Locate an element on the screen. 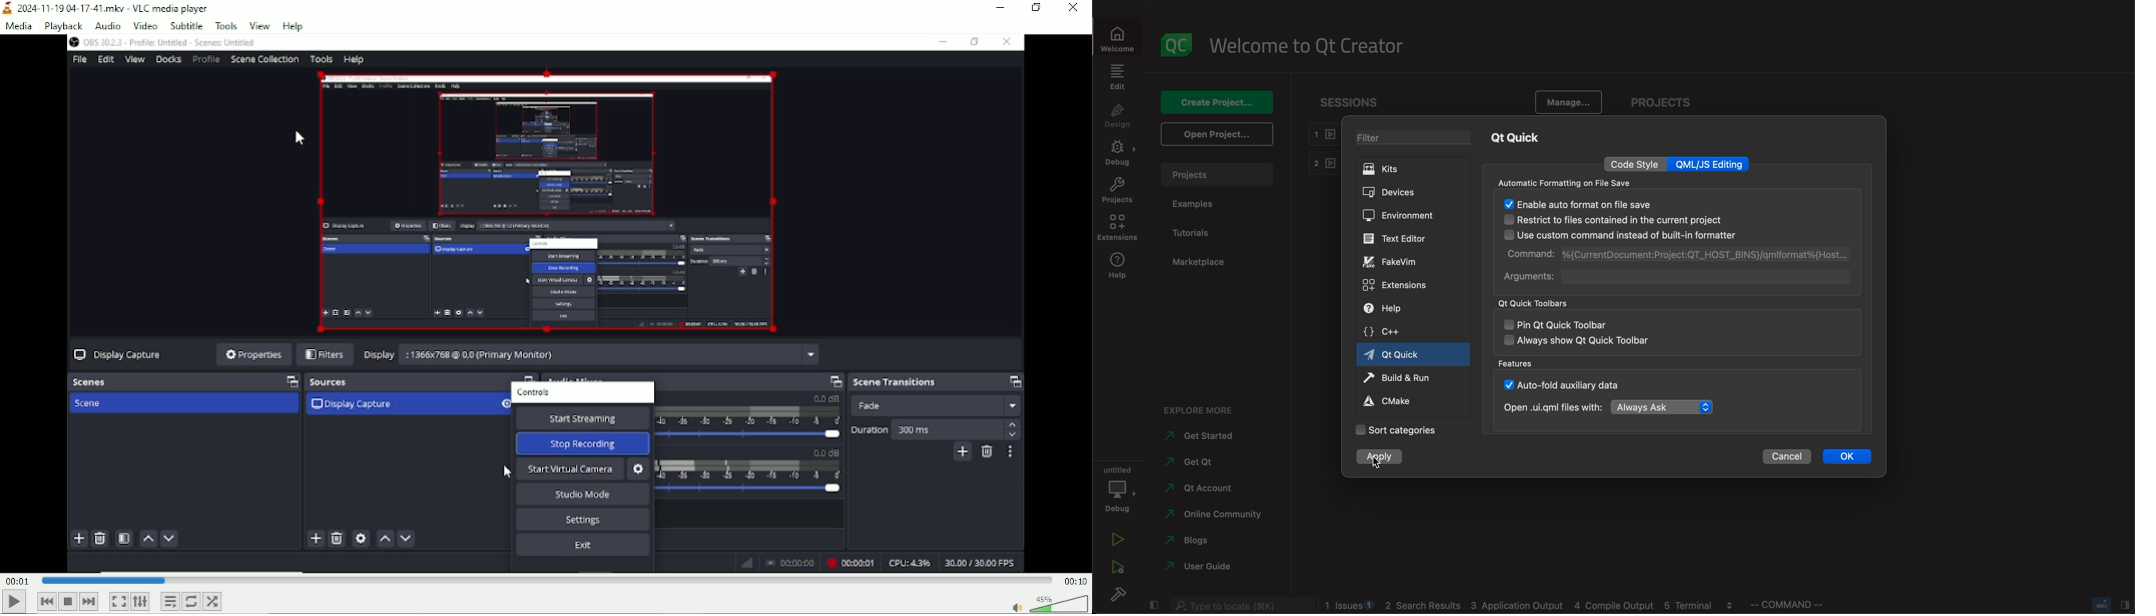  Volume is located at coordinates (1047, 603).